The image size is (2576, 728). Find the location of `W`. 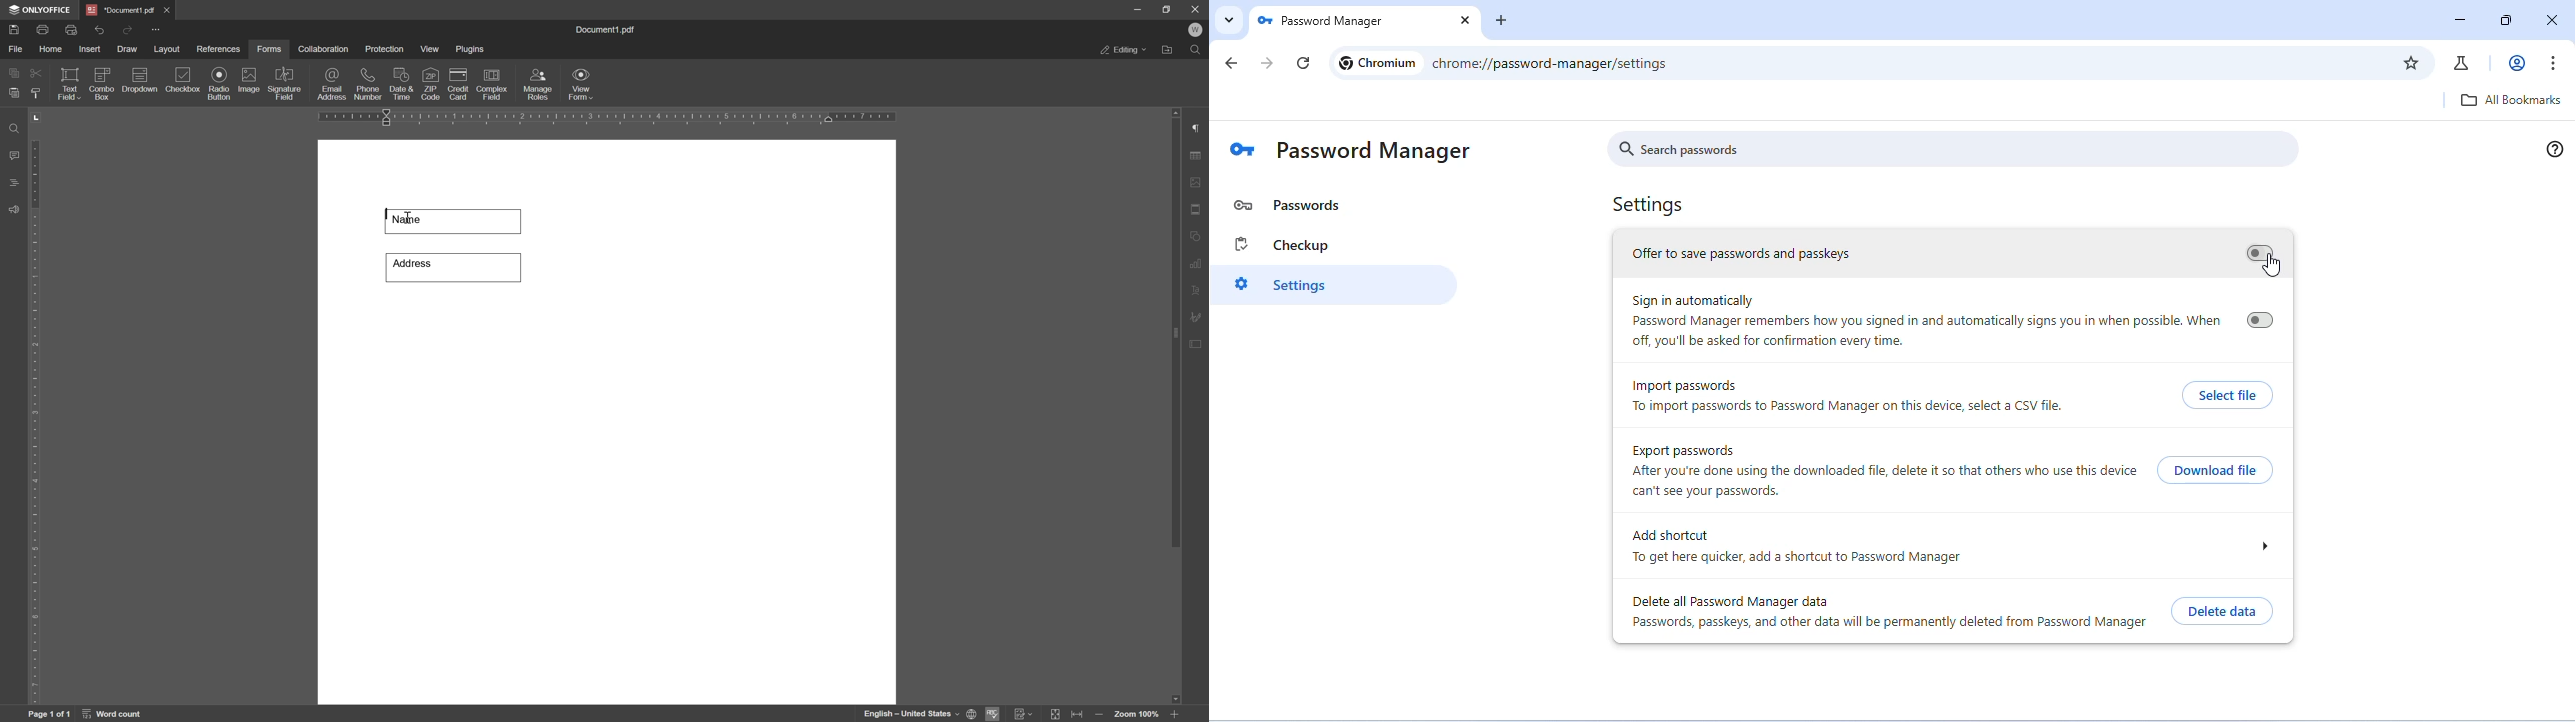

W is located at coordinates (1197, 30).